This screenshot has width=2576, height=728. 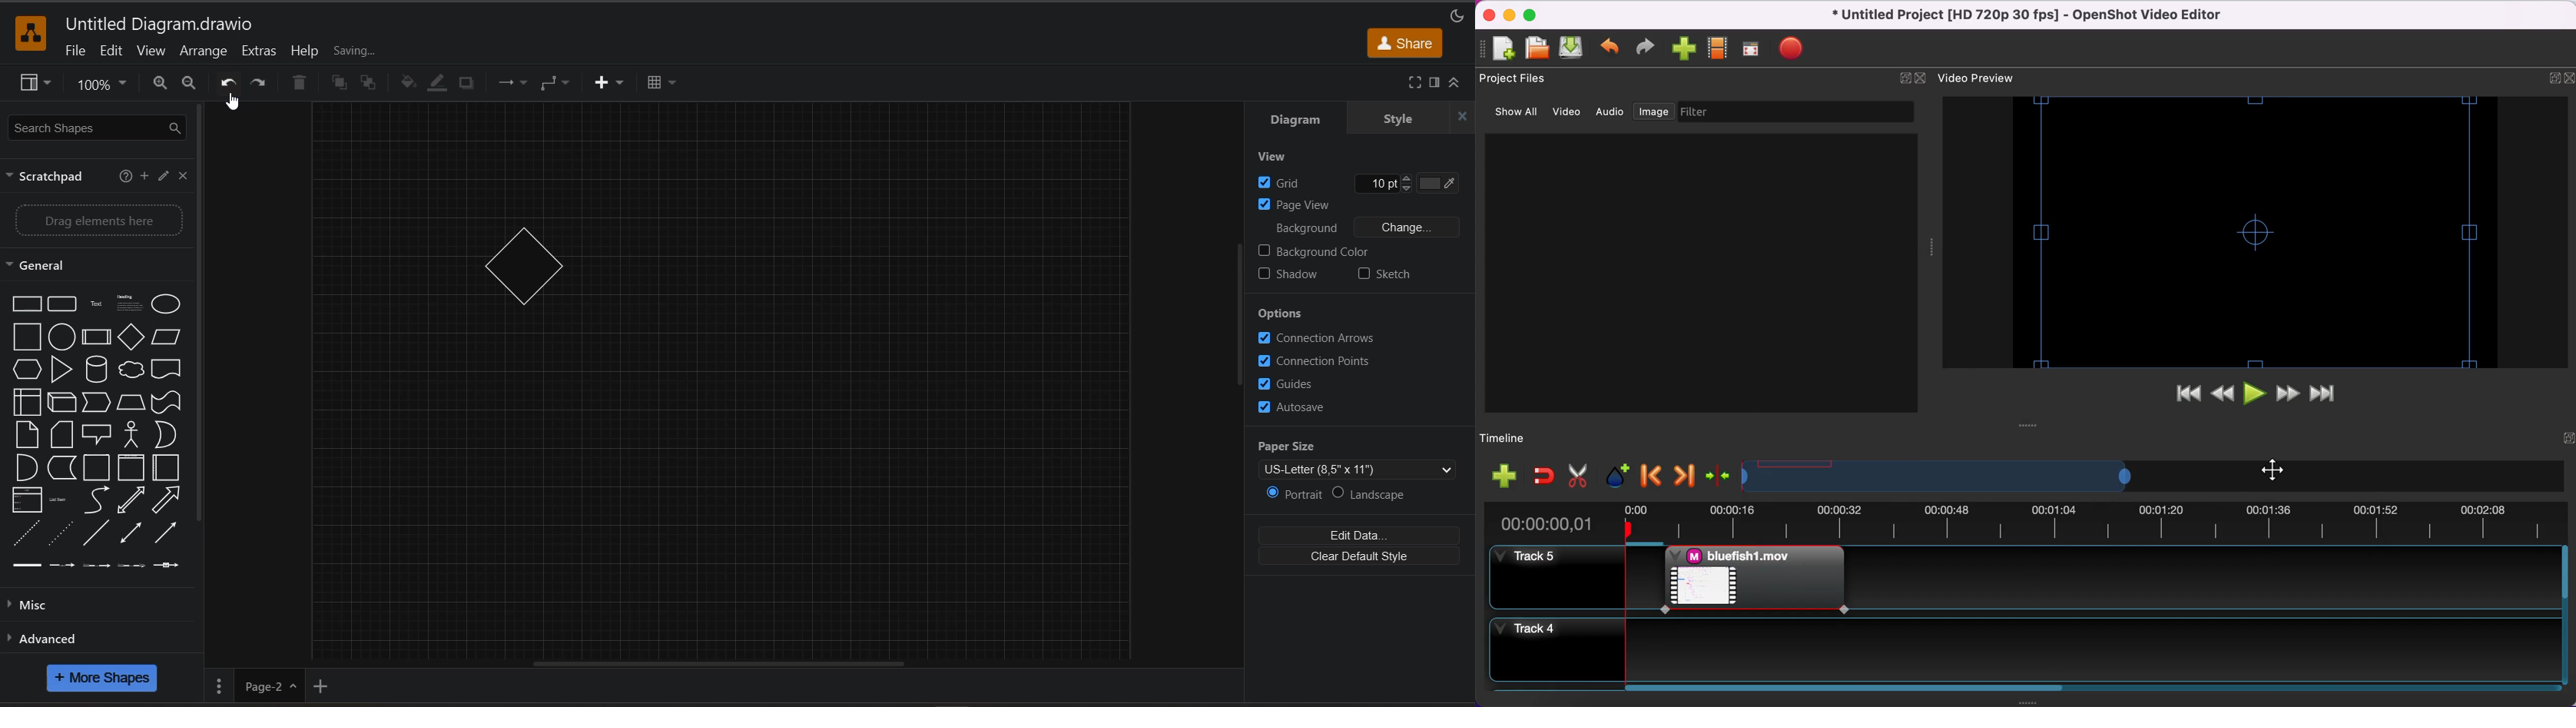 I want to click on Rectangle, so click(x=27, y=304).